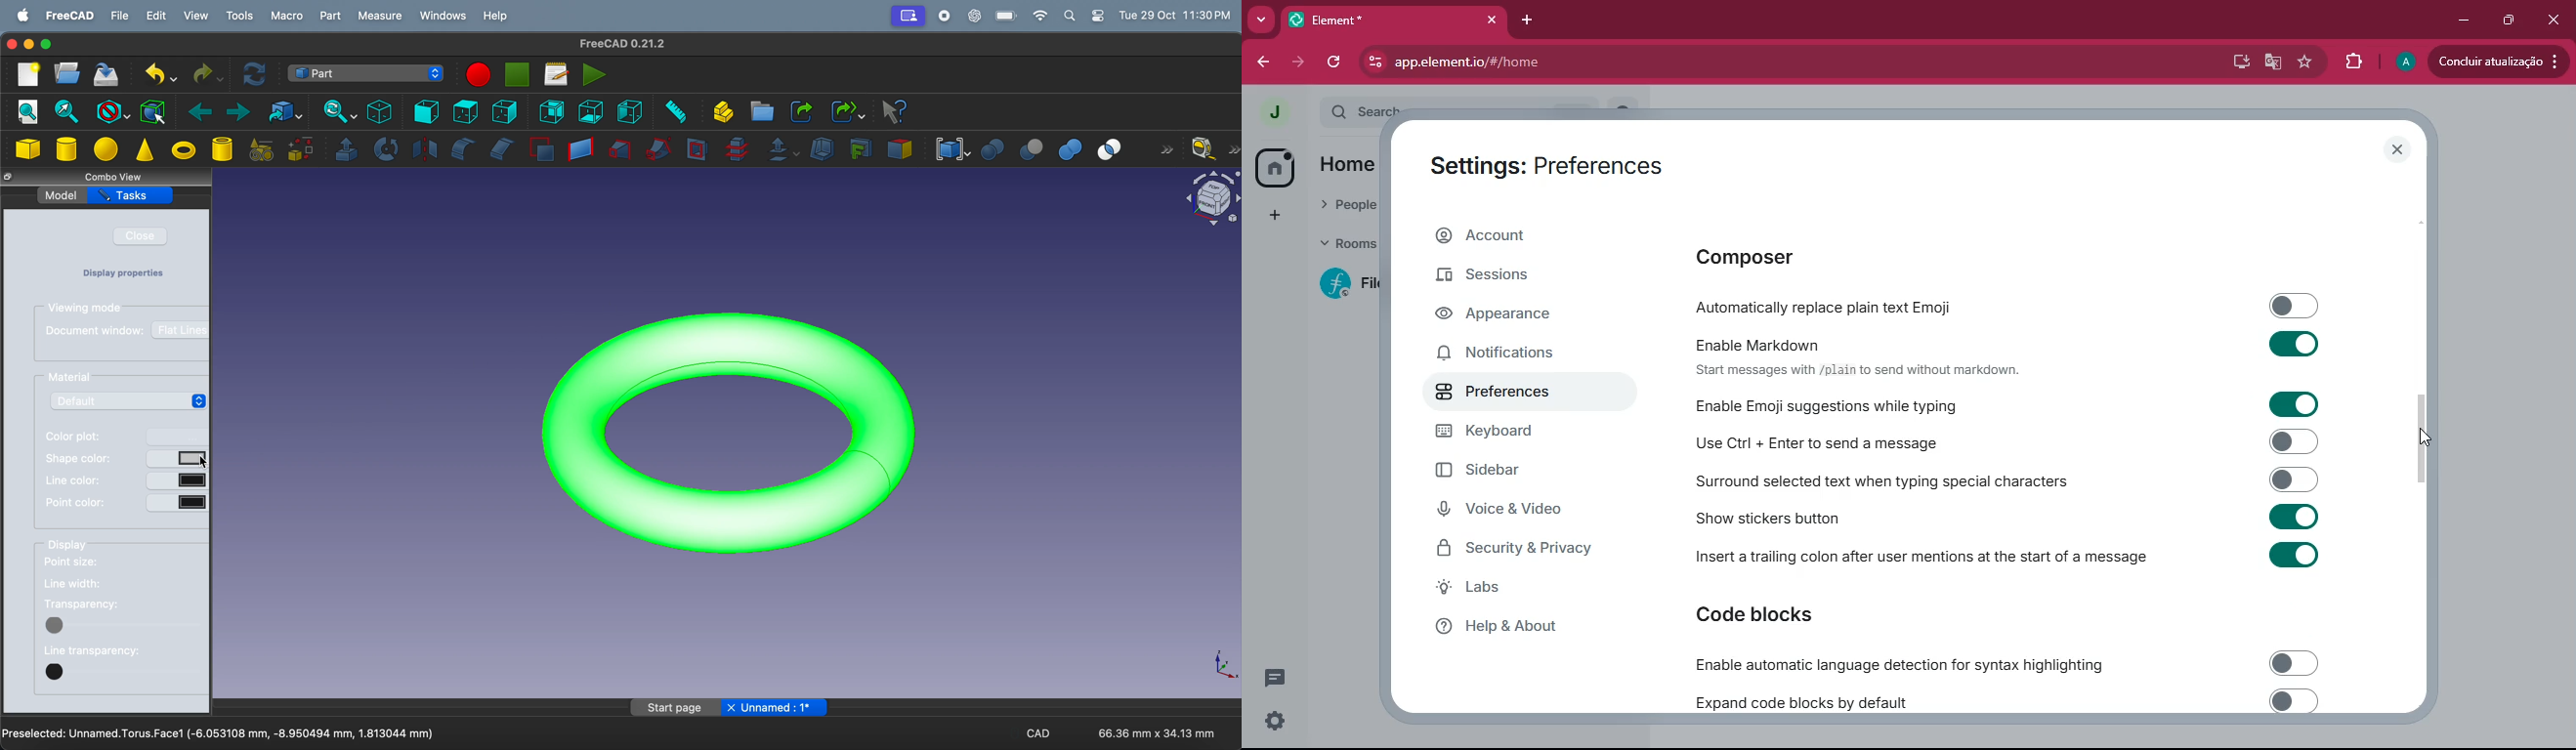 The height and width of the screenshot is (756, 2576). What do you see at coordinates (552, 111) in the screenshot?
I see `rear view` at bounding box center [552, 111].